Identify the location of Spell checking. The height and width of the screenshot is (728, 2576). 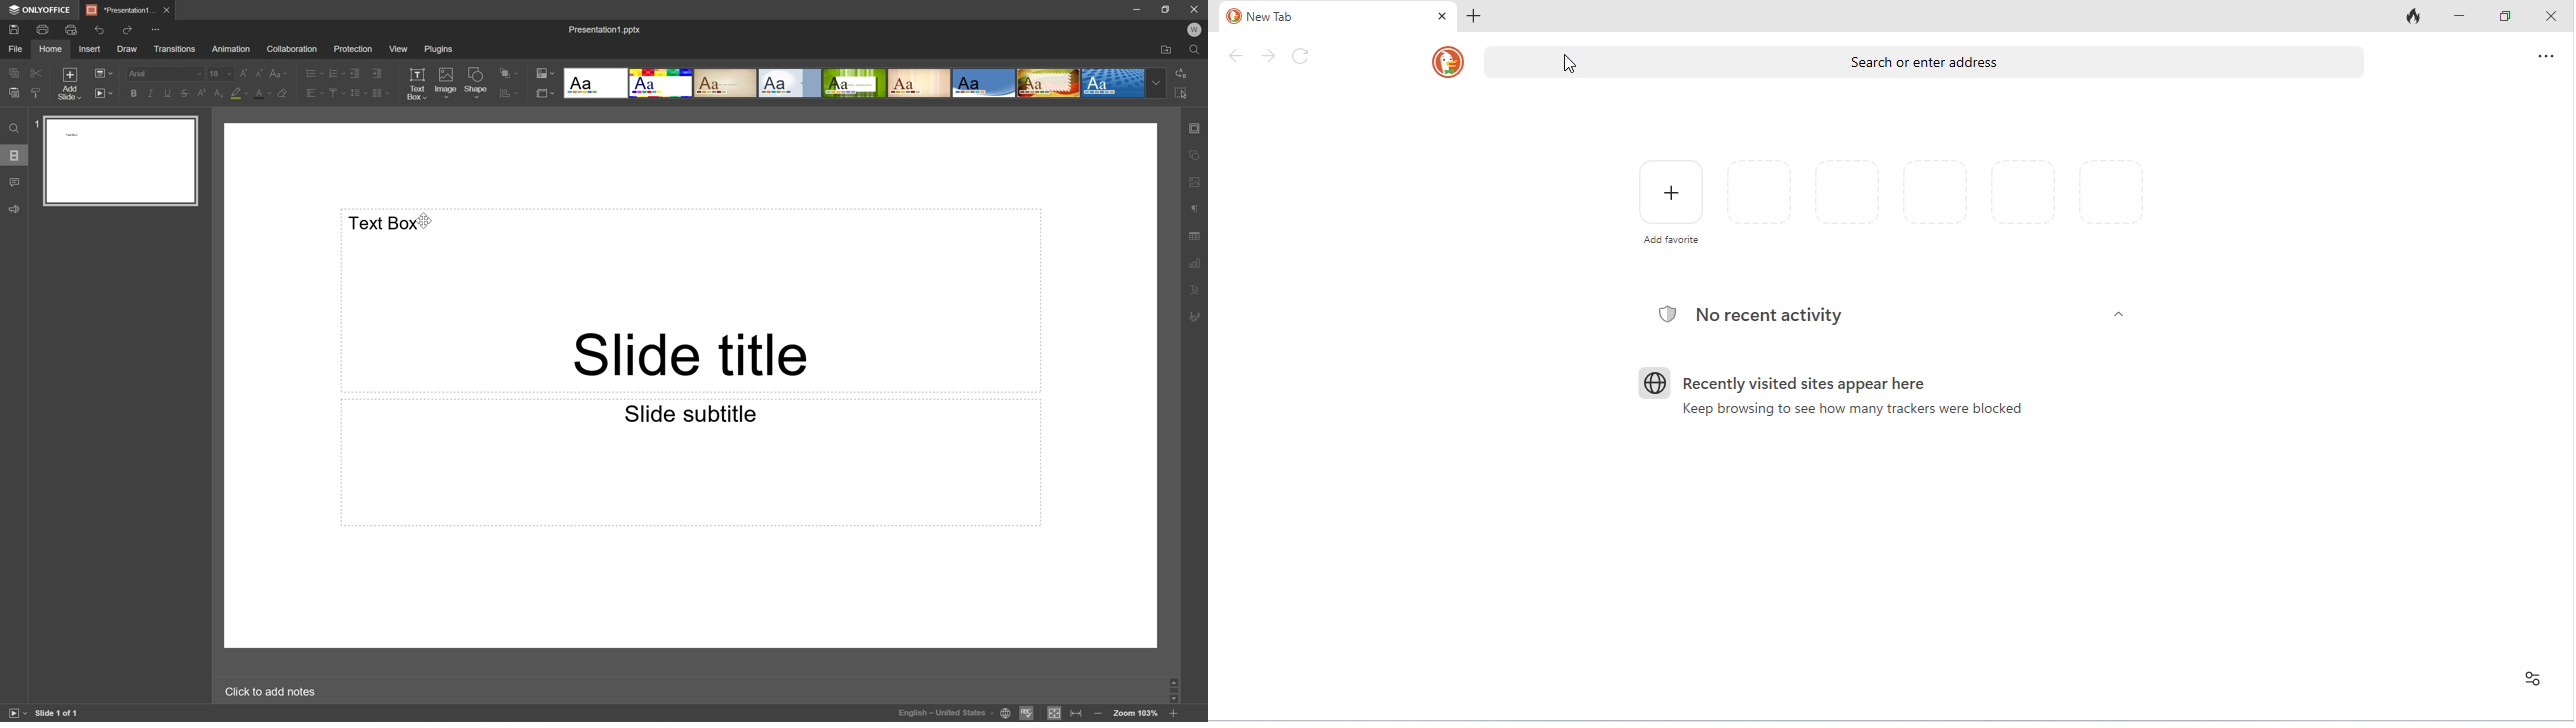
(1026, 715).